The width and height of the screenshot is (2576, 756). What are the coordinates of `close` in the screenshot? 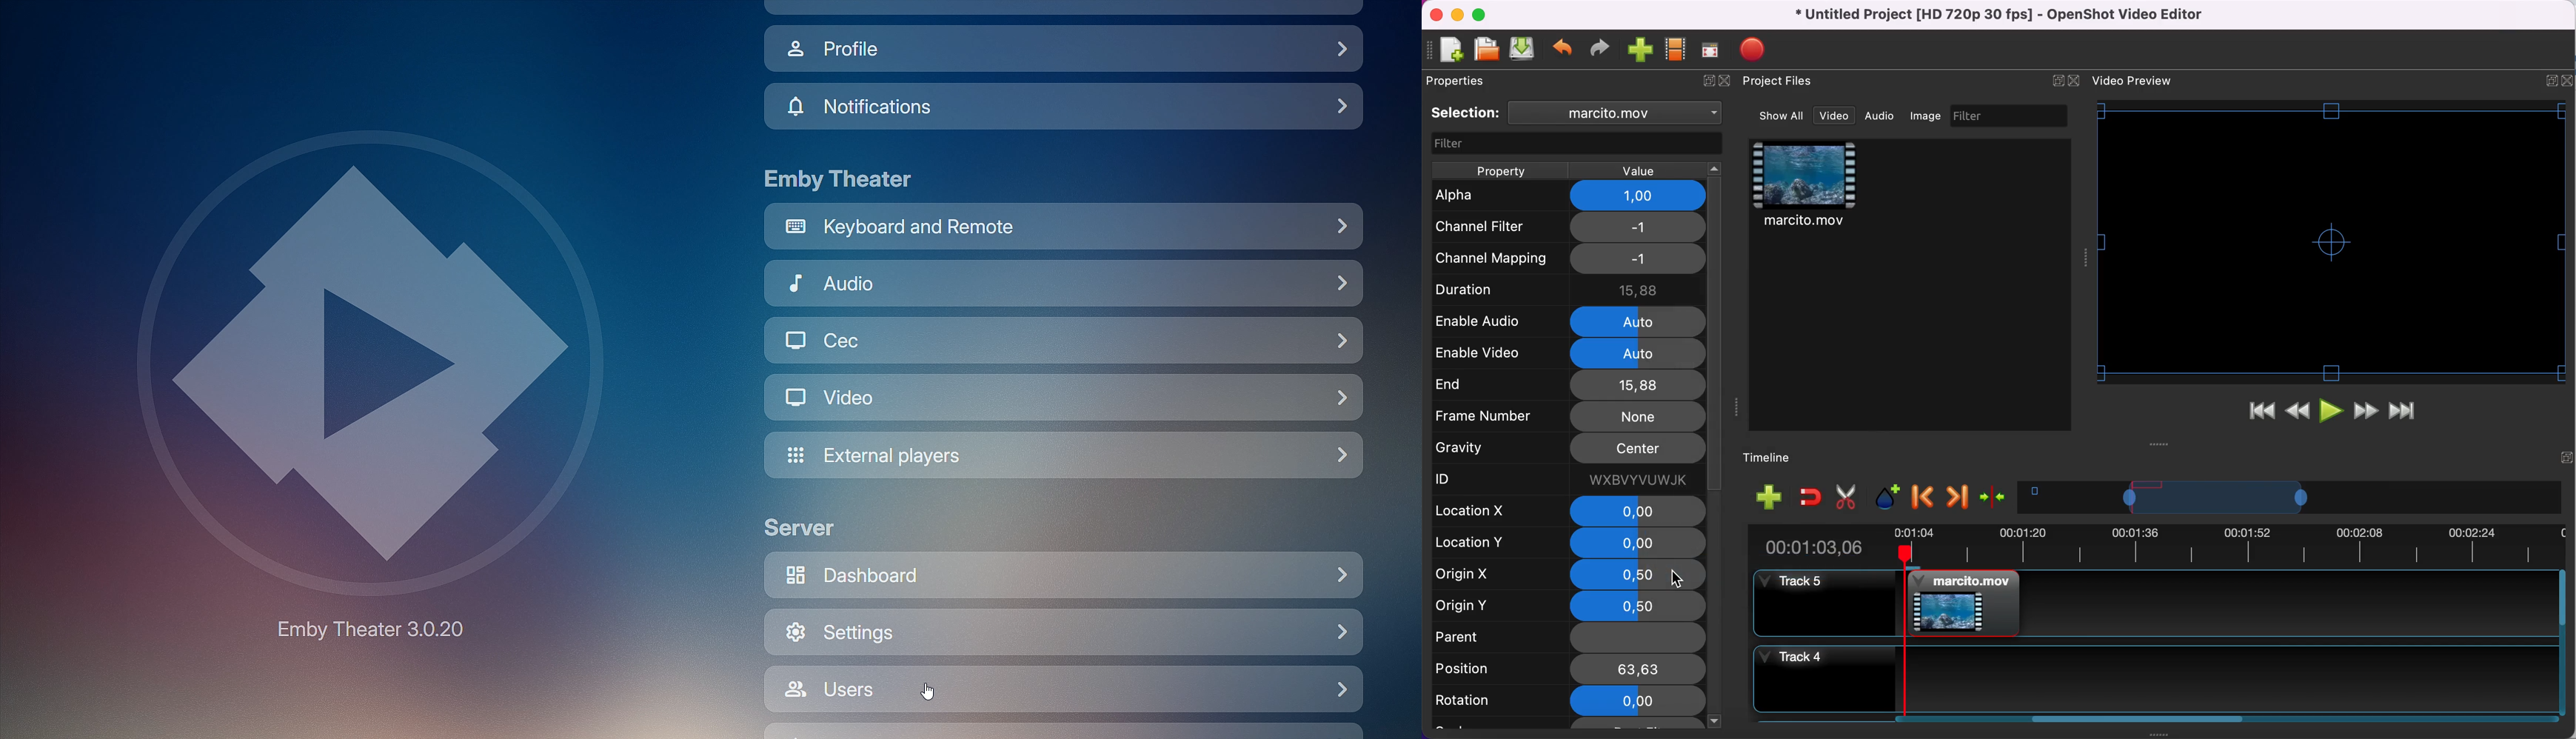 It's located at (1728, 82).